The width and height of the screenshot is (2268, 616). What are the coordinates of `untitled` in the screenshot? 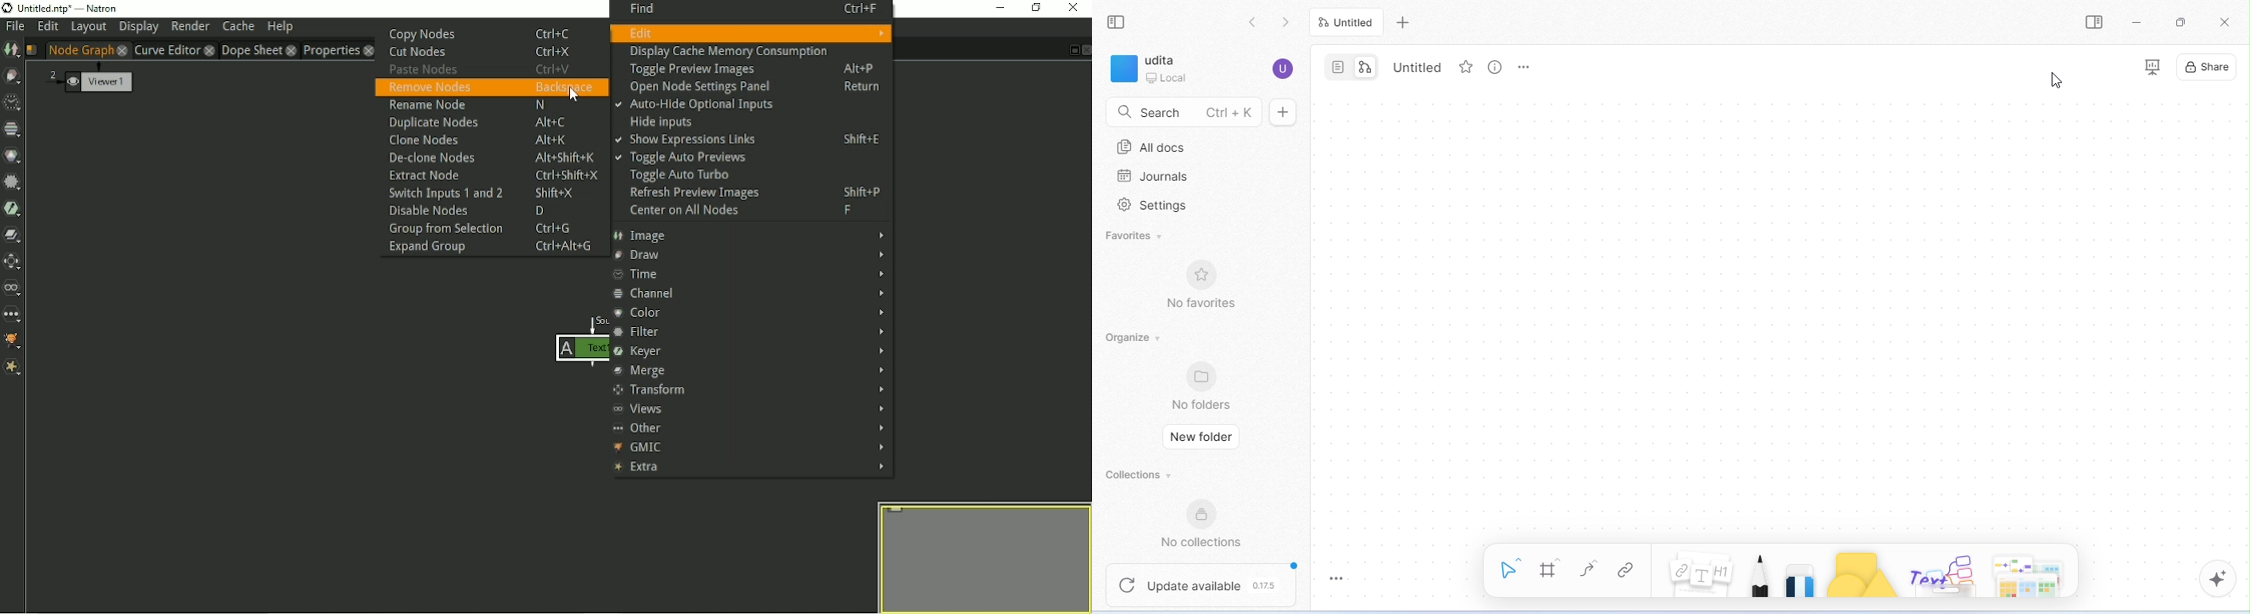 It's located at (1418, 68).